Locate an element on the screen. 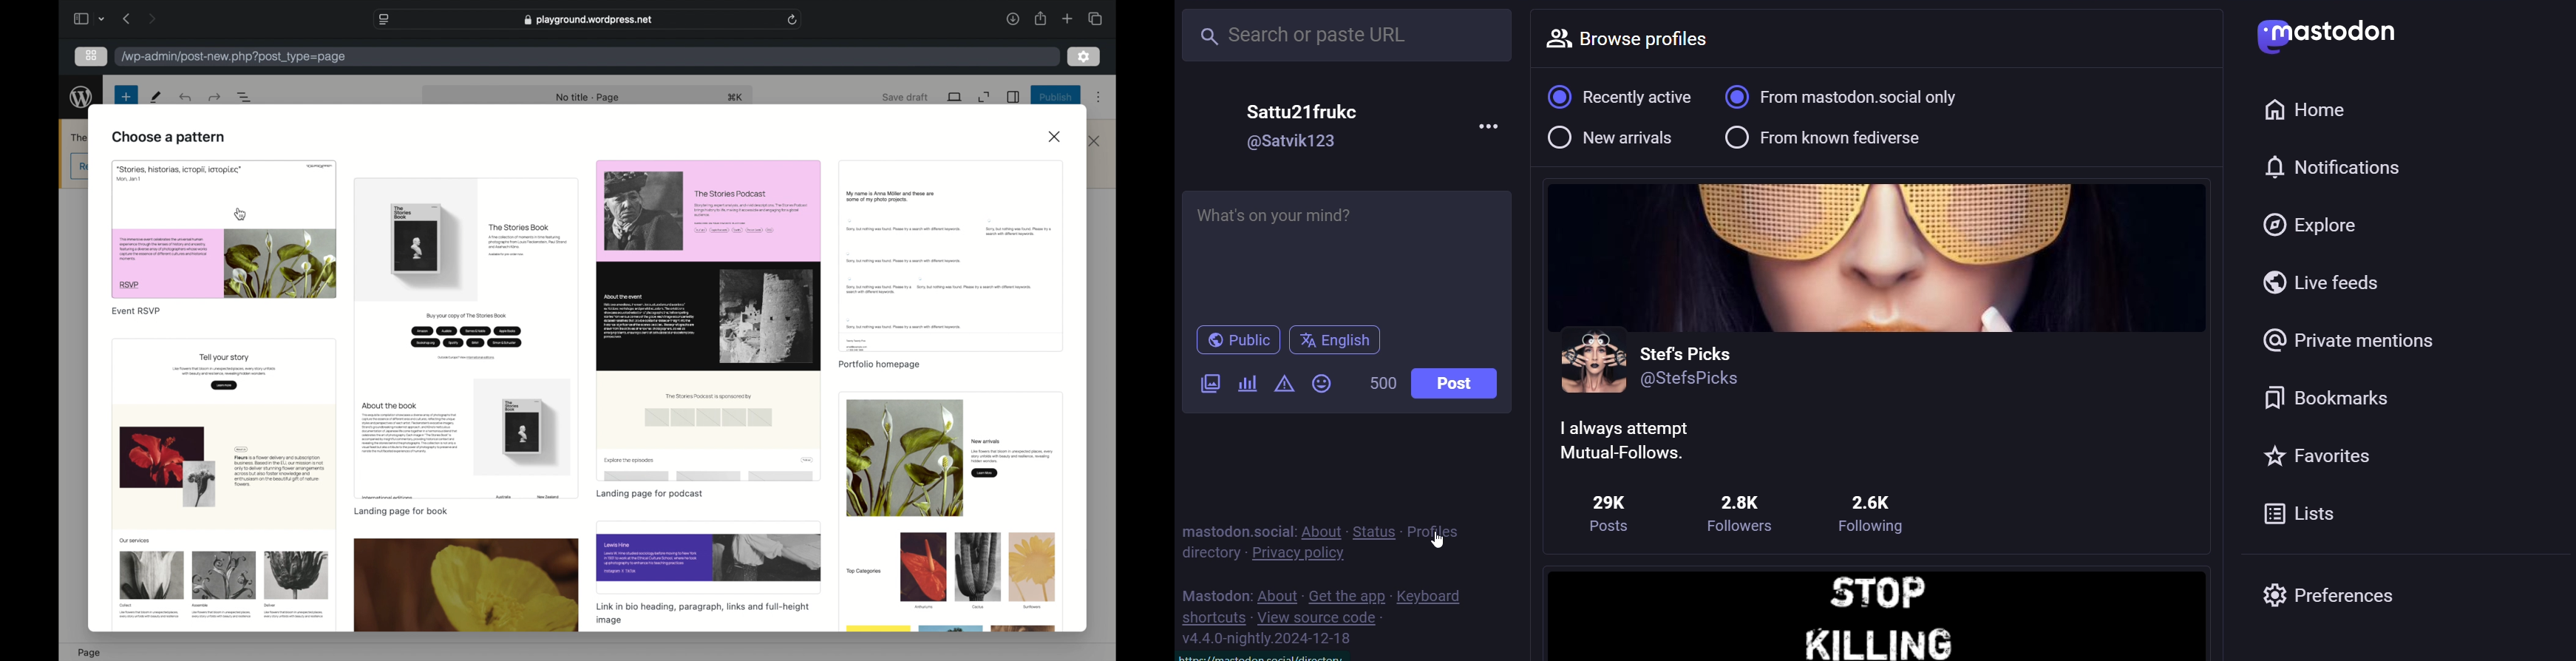 This screenshot has height=672, width=2576. explore is located at coordinates (2314, 223).